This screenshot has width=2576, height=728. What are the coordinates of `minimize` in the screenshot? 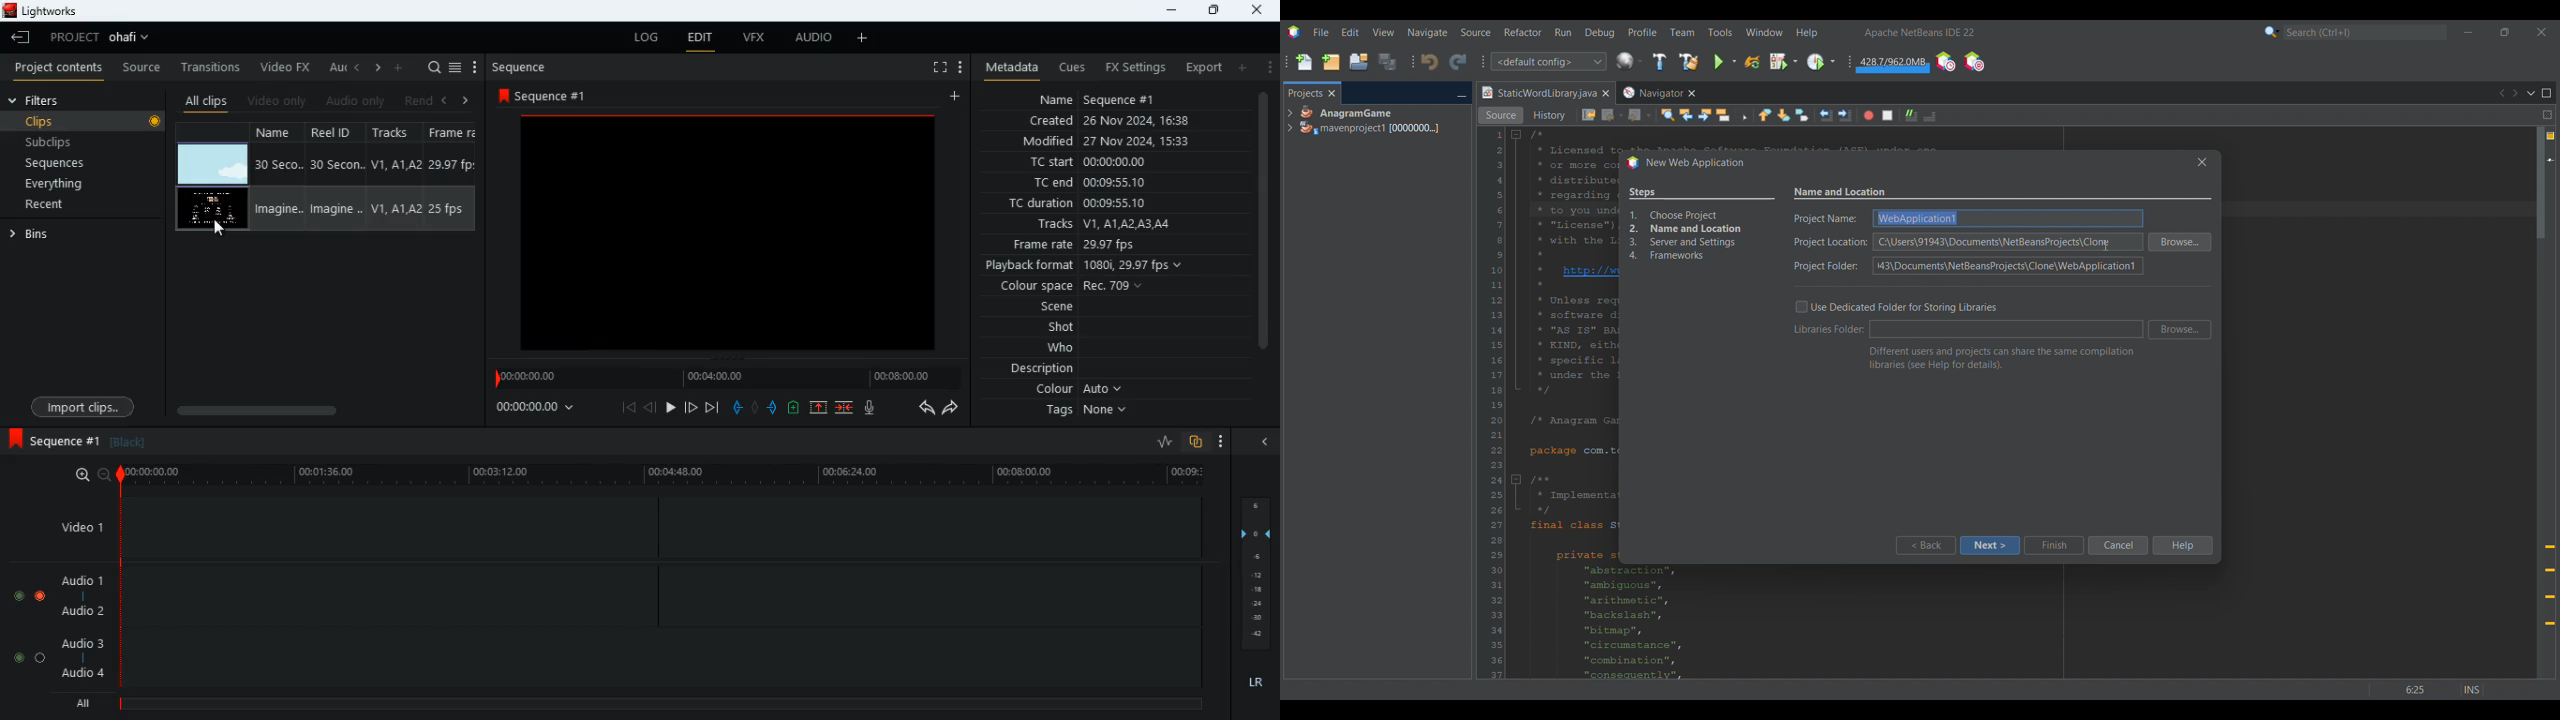 It's located at (1169, 11).